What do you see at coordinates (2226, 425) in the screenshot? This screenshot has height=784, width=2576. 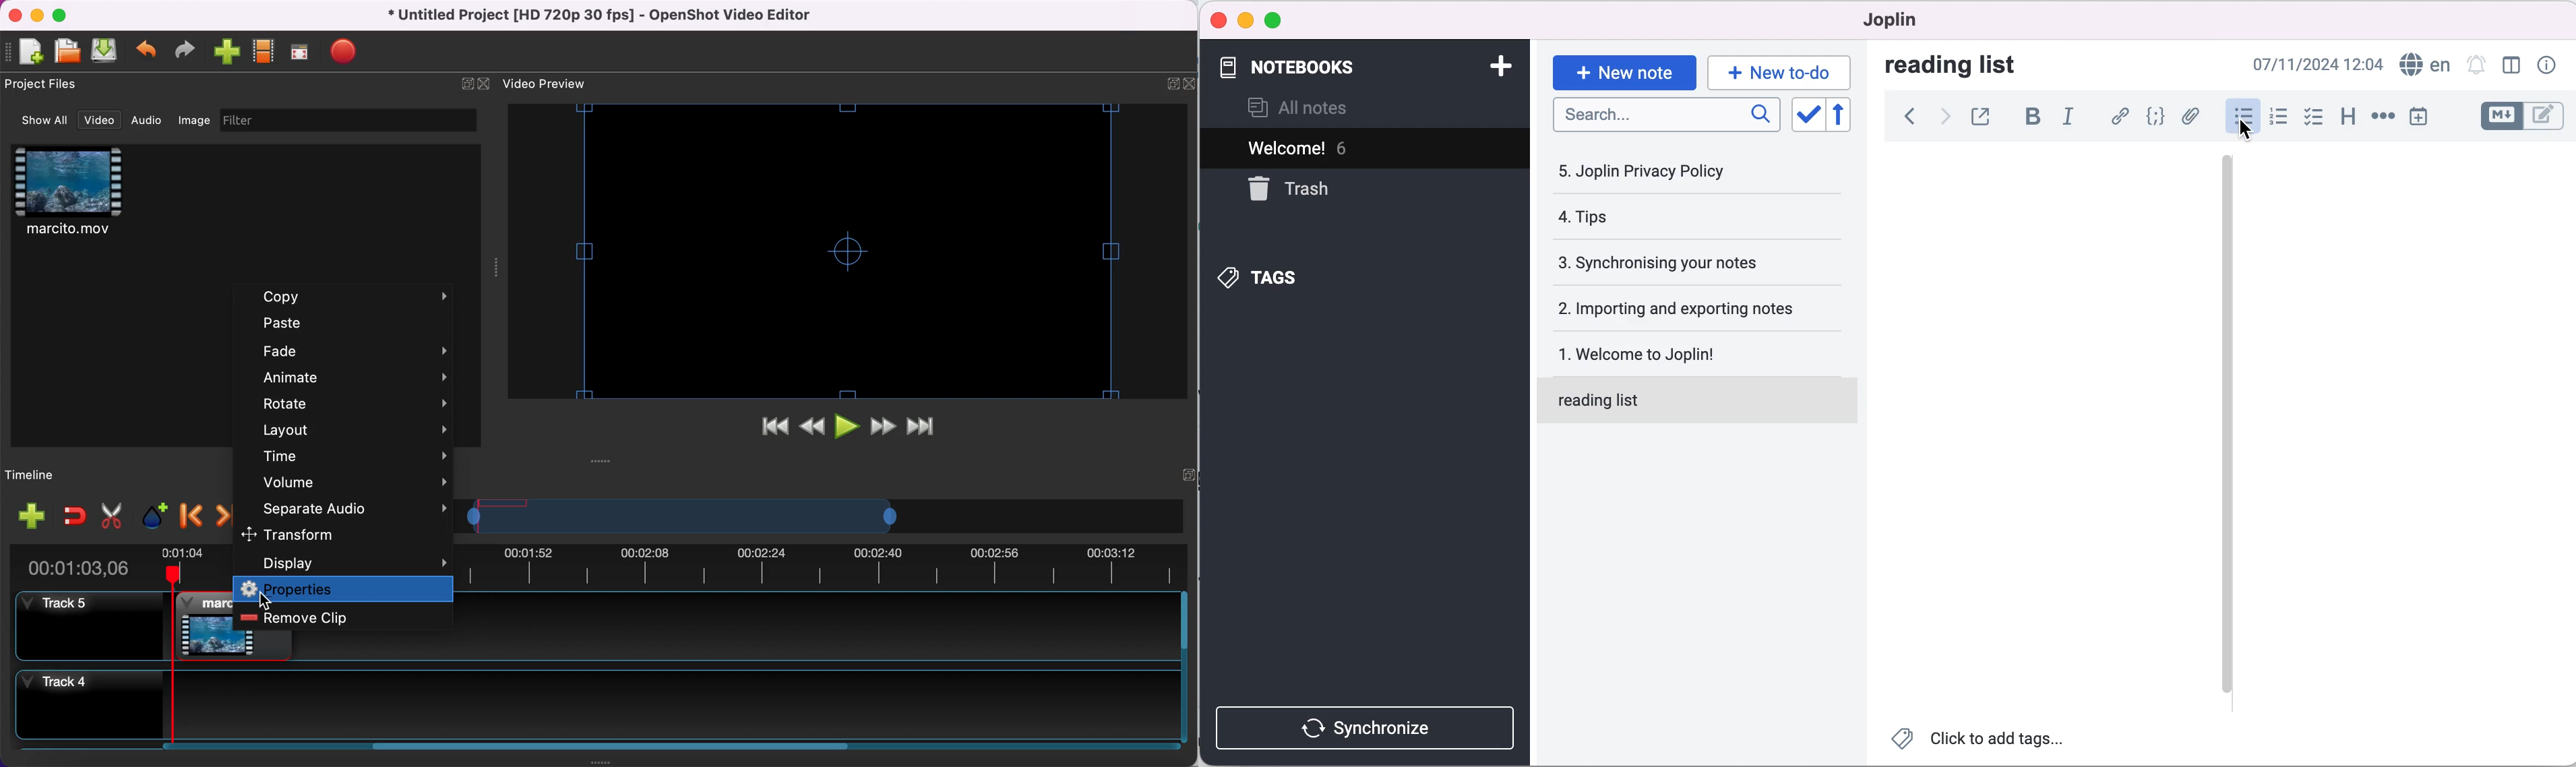 I see `vertical slider` at bounding box center [2226, 425].